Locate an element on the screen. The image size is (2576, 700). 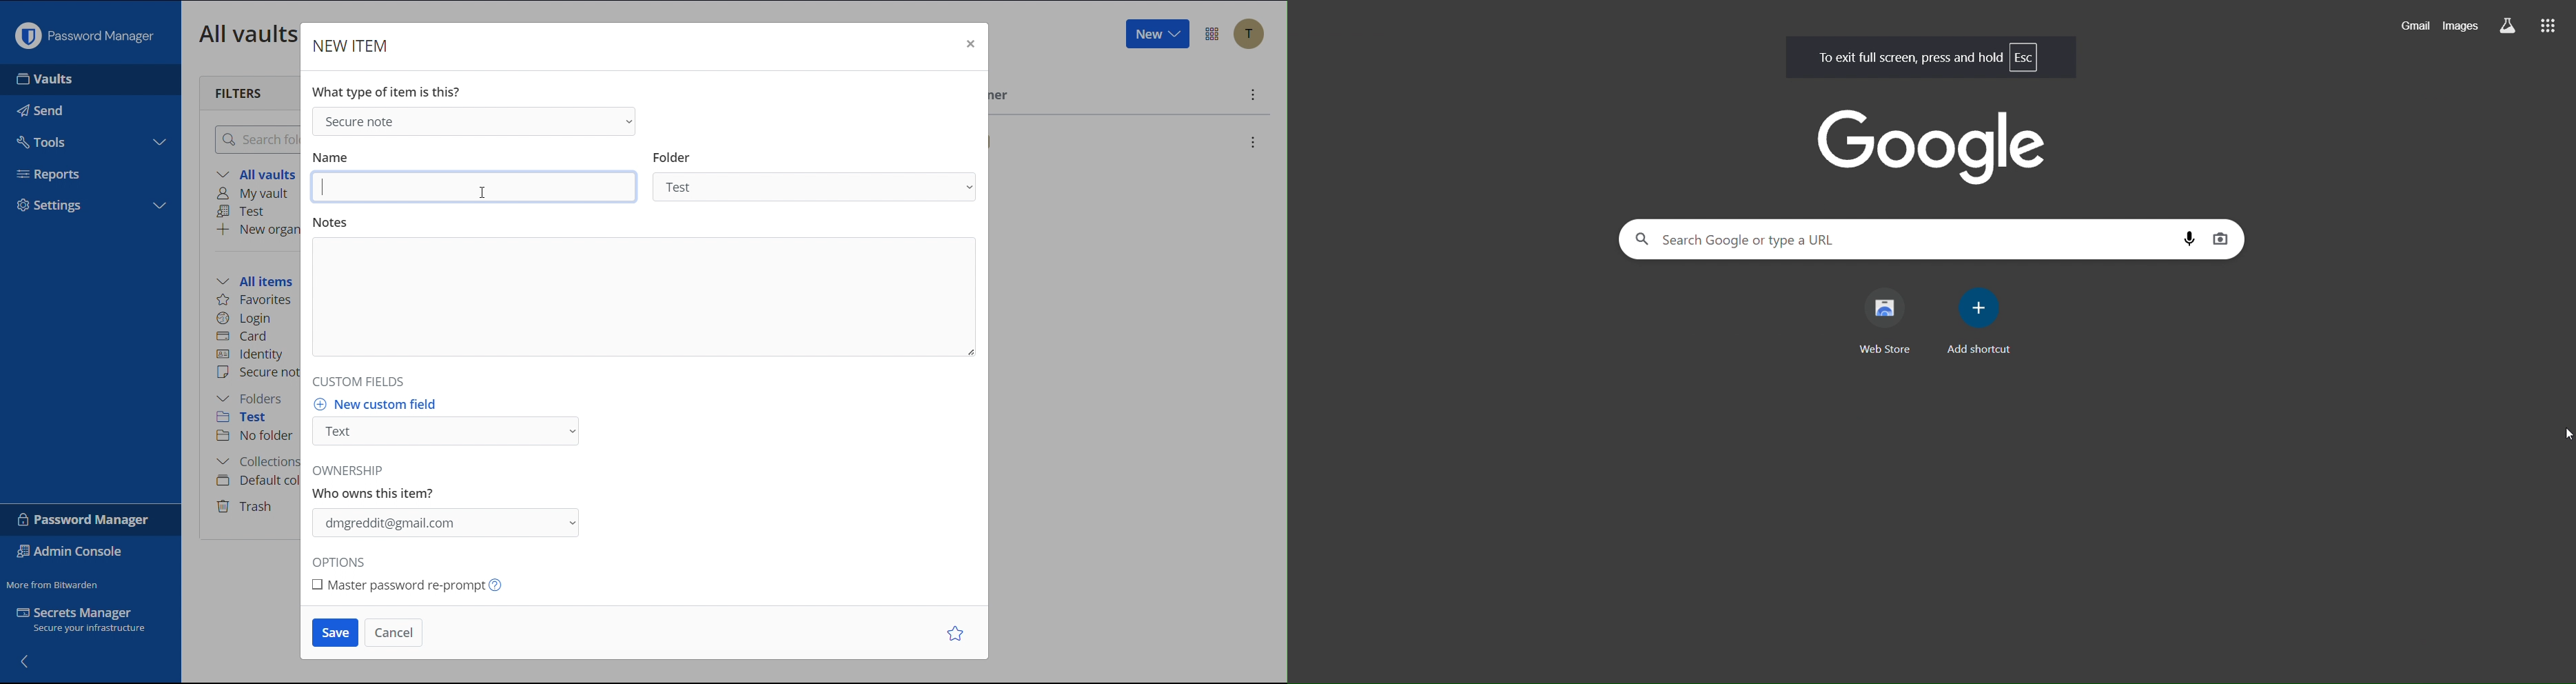
Save is located at coordinates (334, 633).